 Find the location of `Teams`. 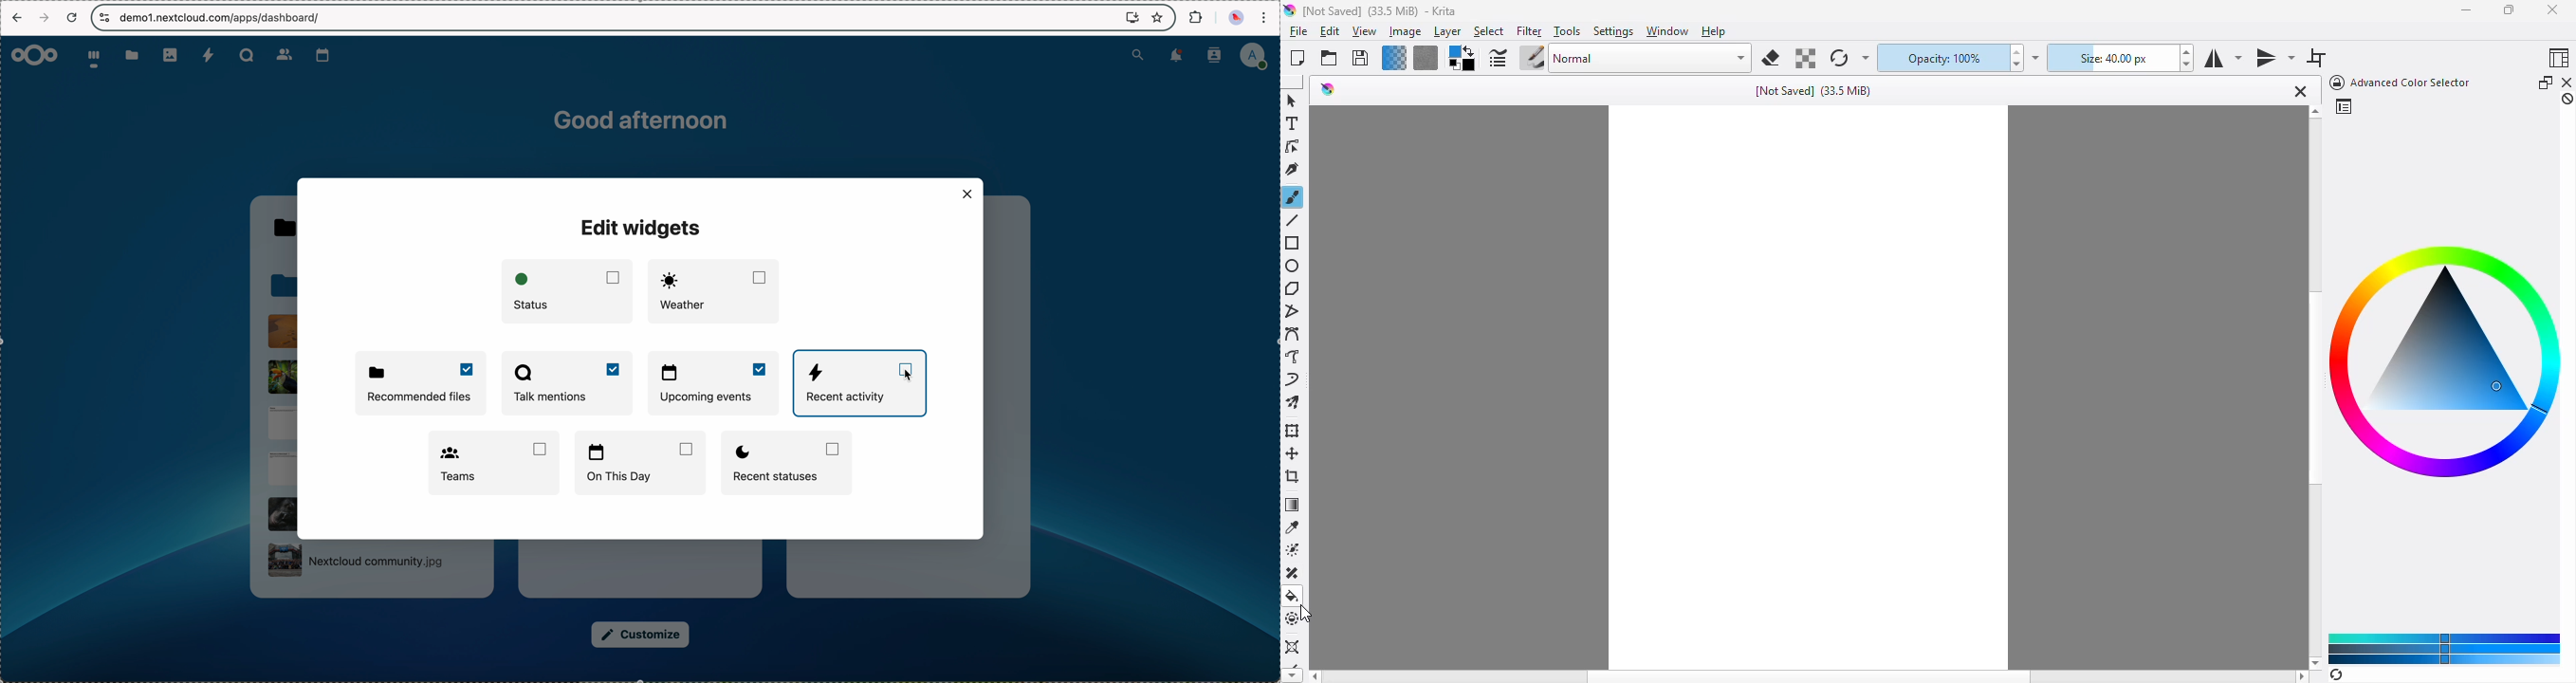

Teams is located at coordinates (493, 463).